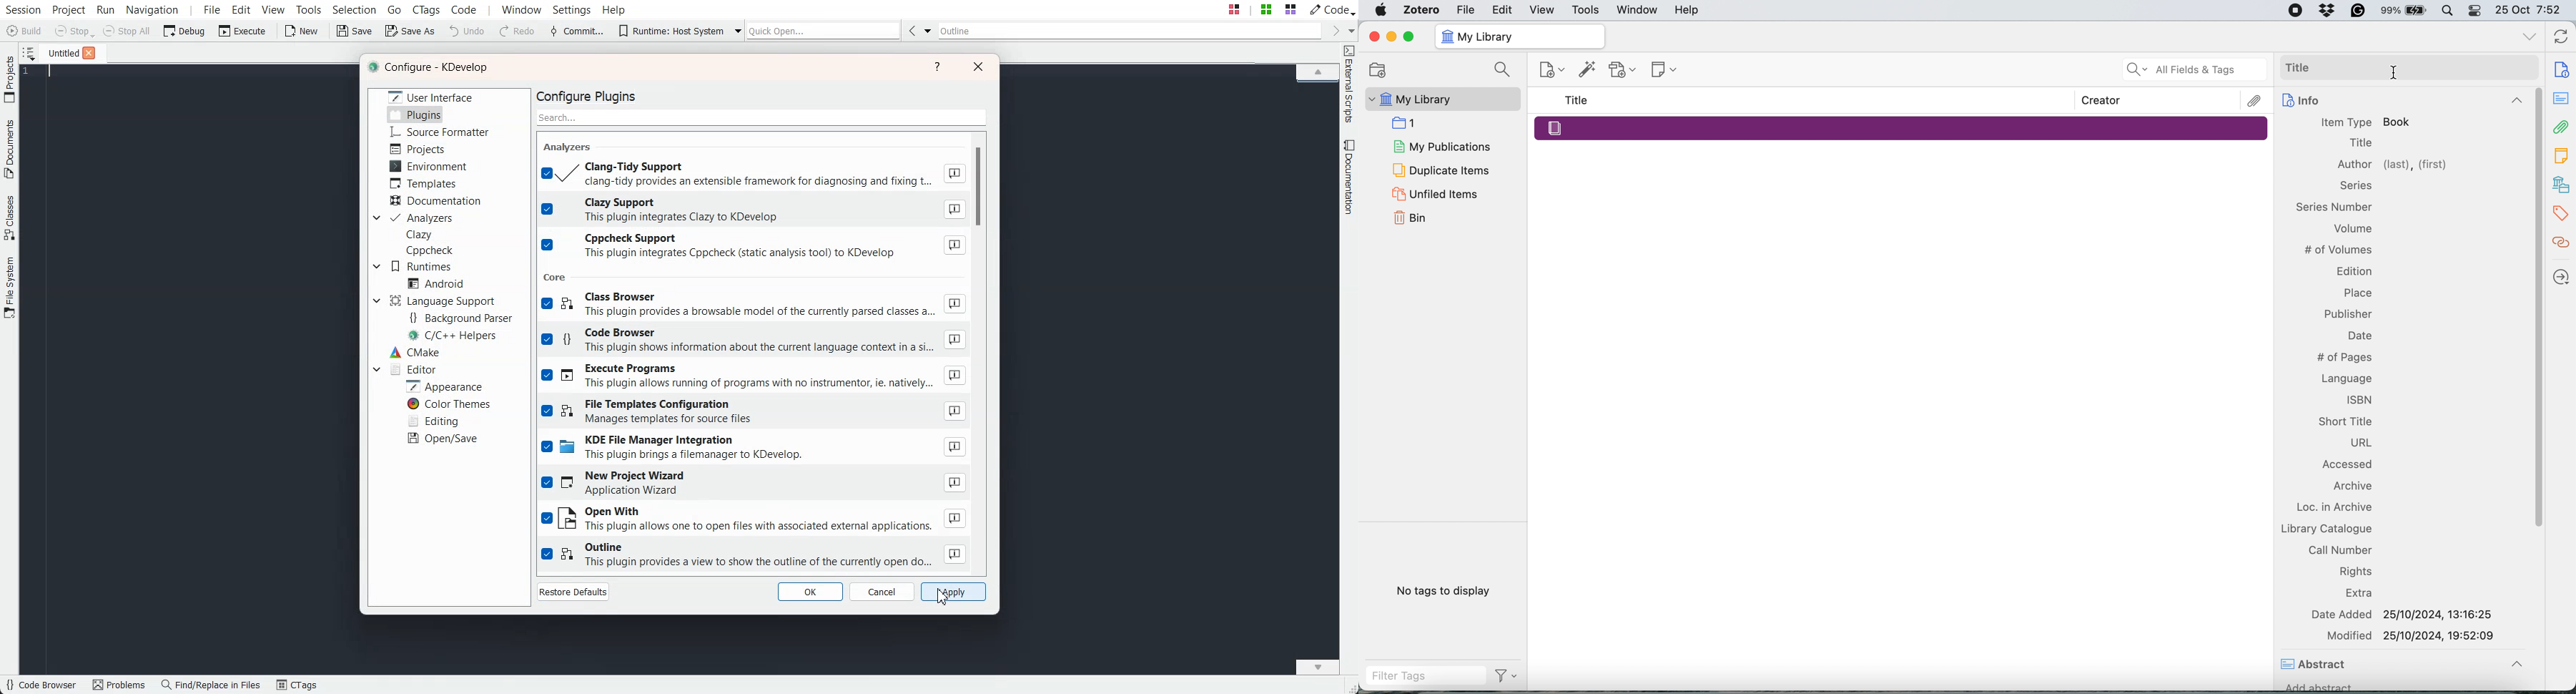 The image size is (2576, 700). I want to click on Minimize, so click(1391, 37).